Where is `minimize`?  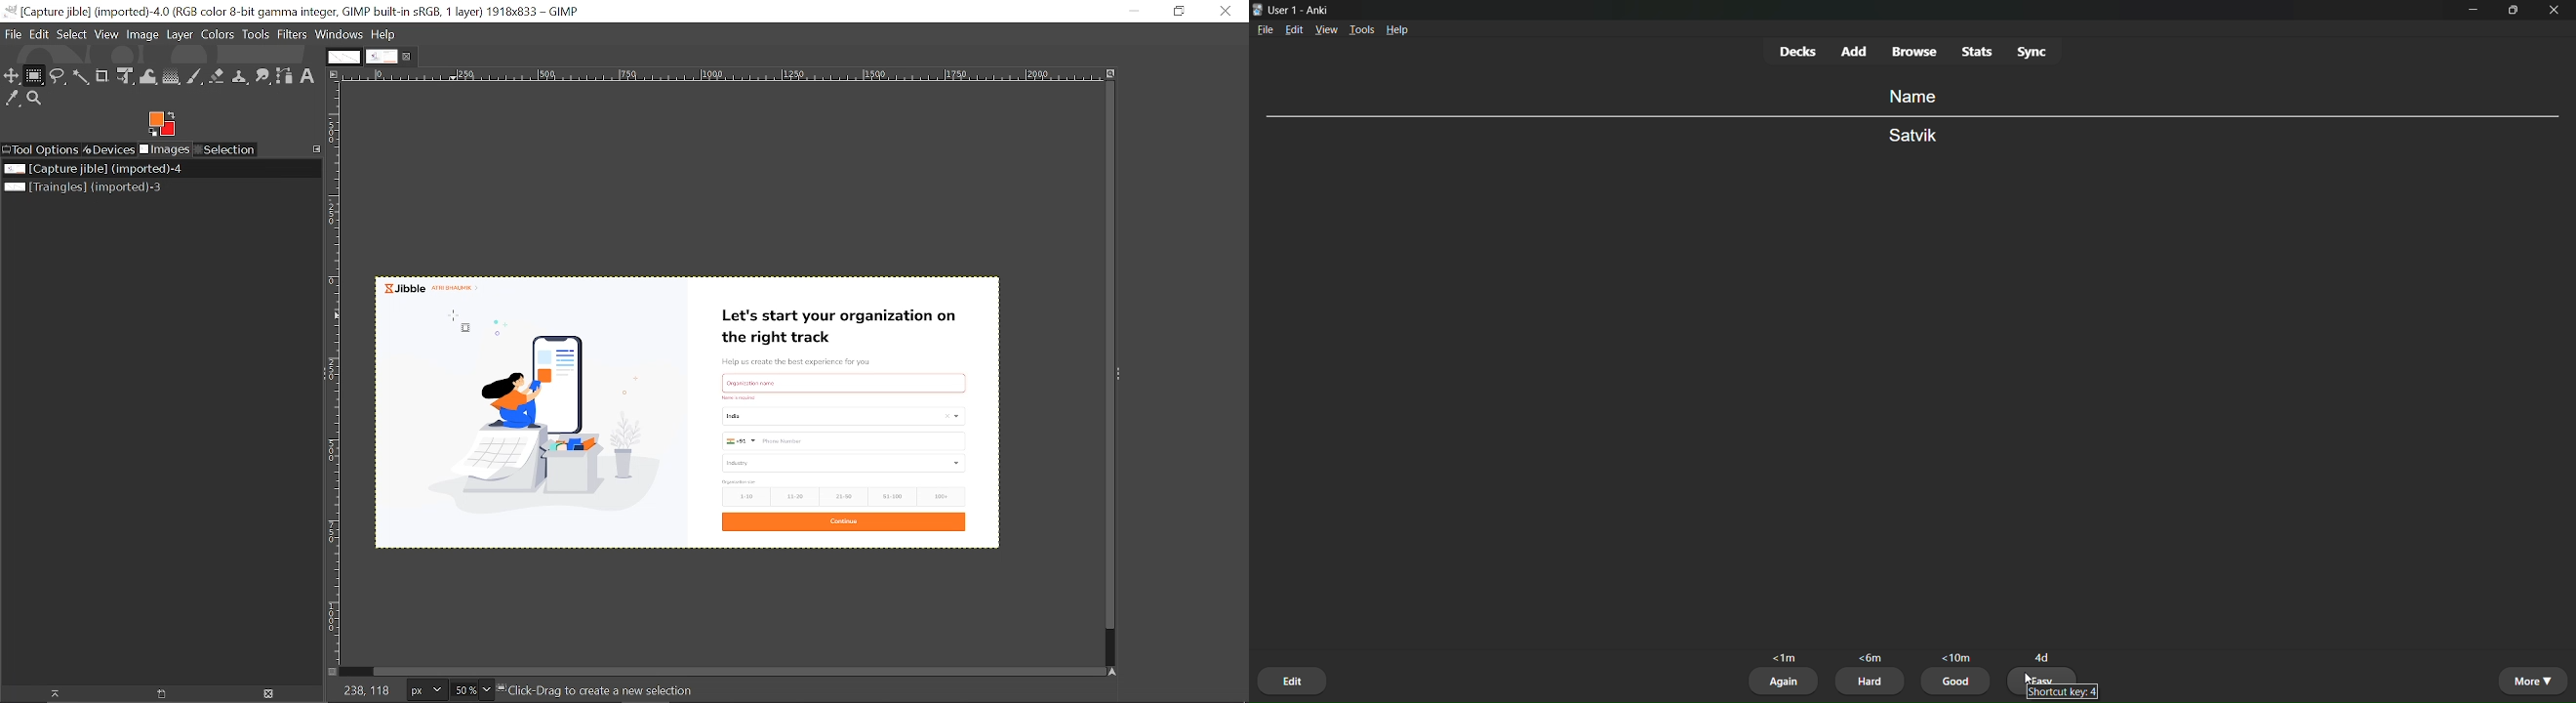
minimize is located at coordinates (2476, 15).